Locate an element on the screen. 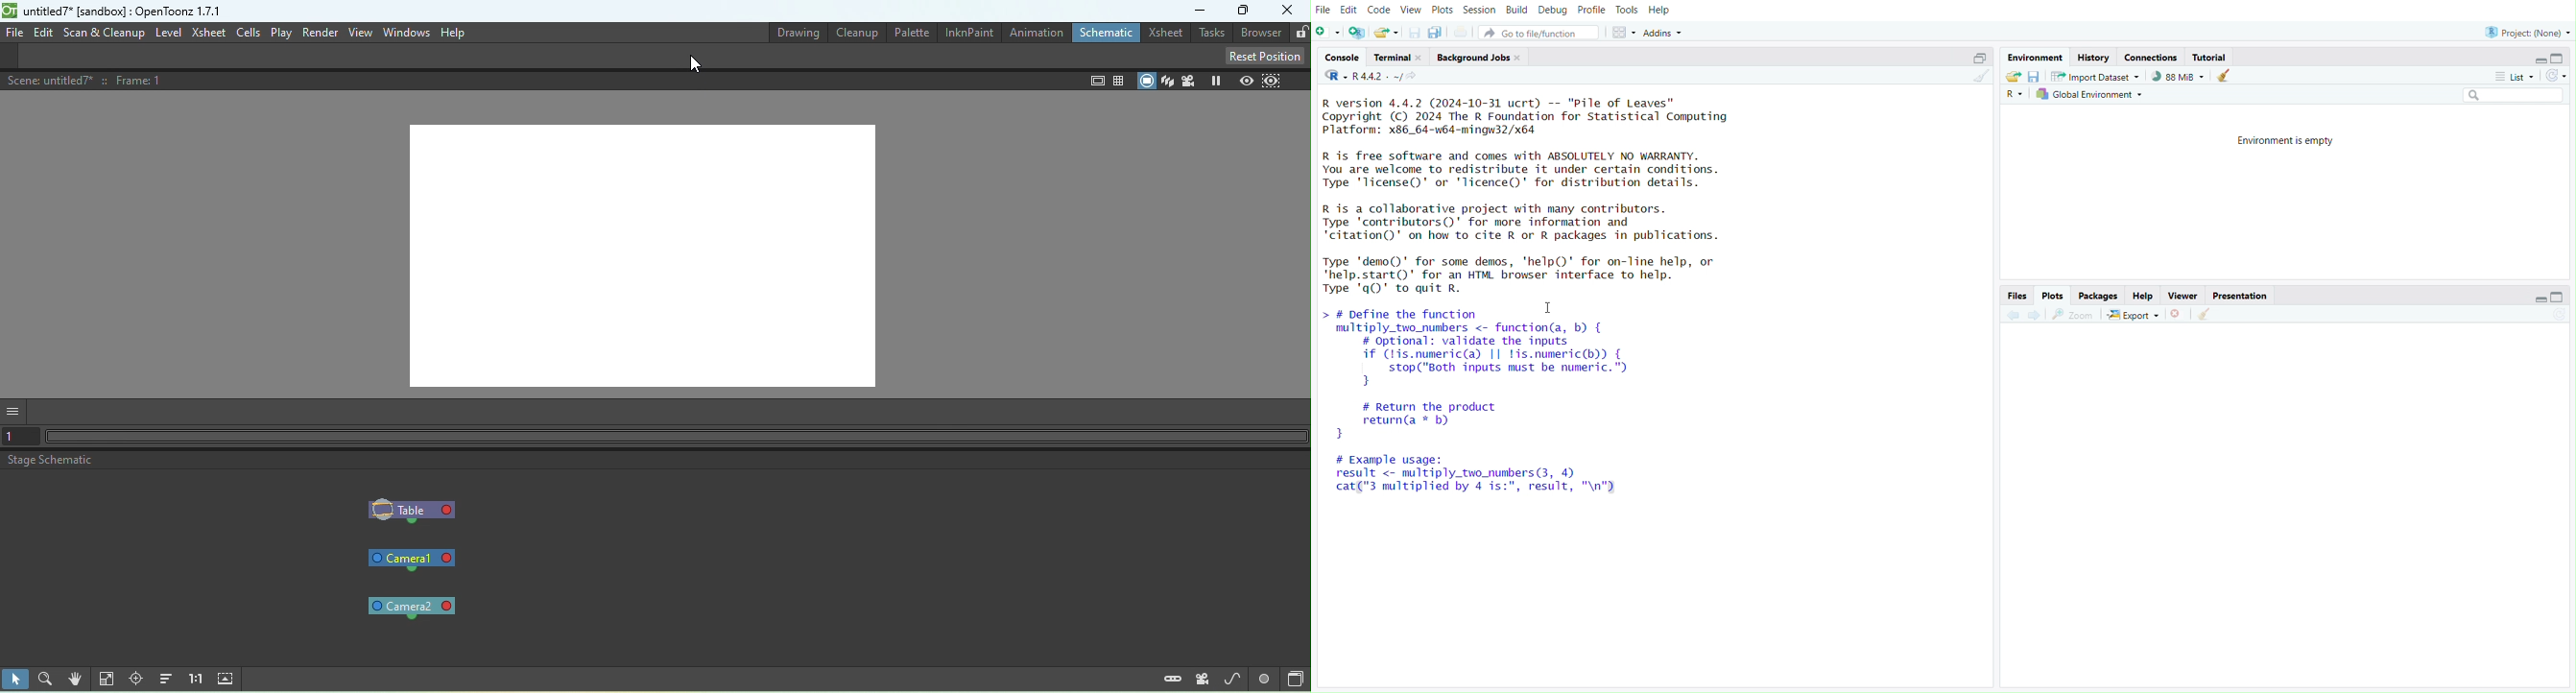  Session is located at coordinates (1481, 10).